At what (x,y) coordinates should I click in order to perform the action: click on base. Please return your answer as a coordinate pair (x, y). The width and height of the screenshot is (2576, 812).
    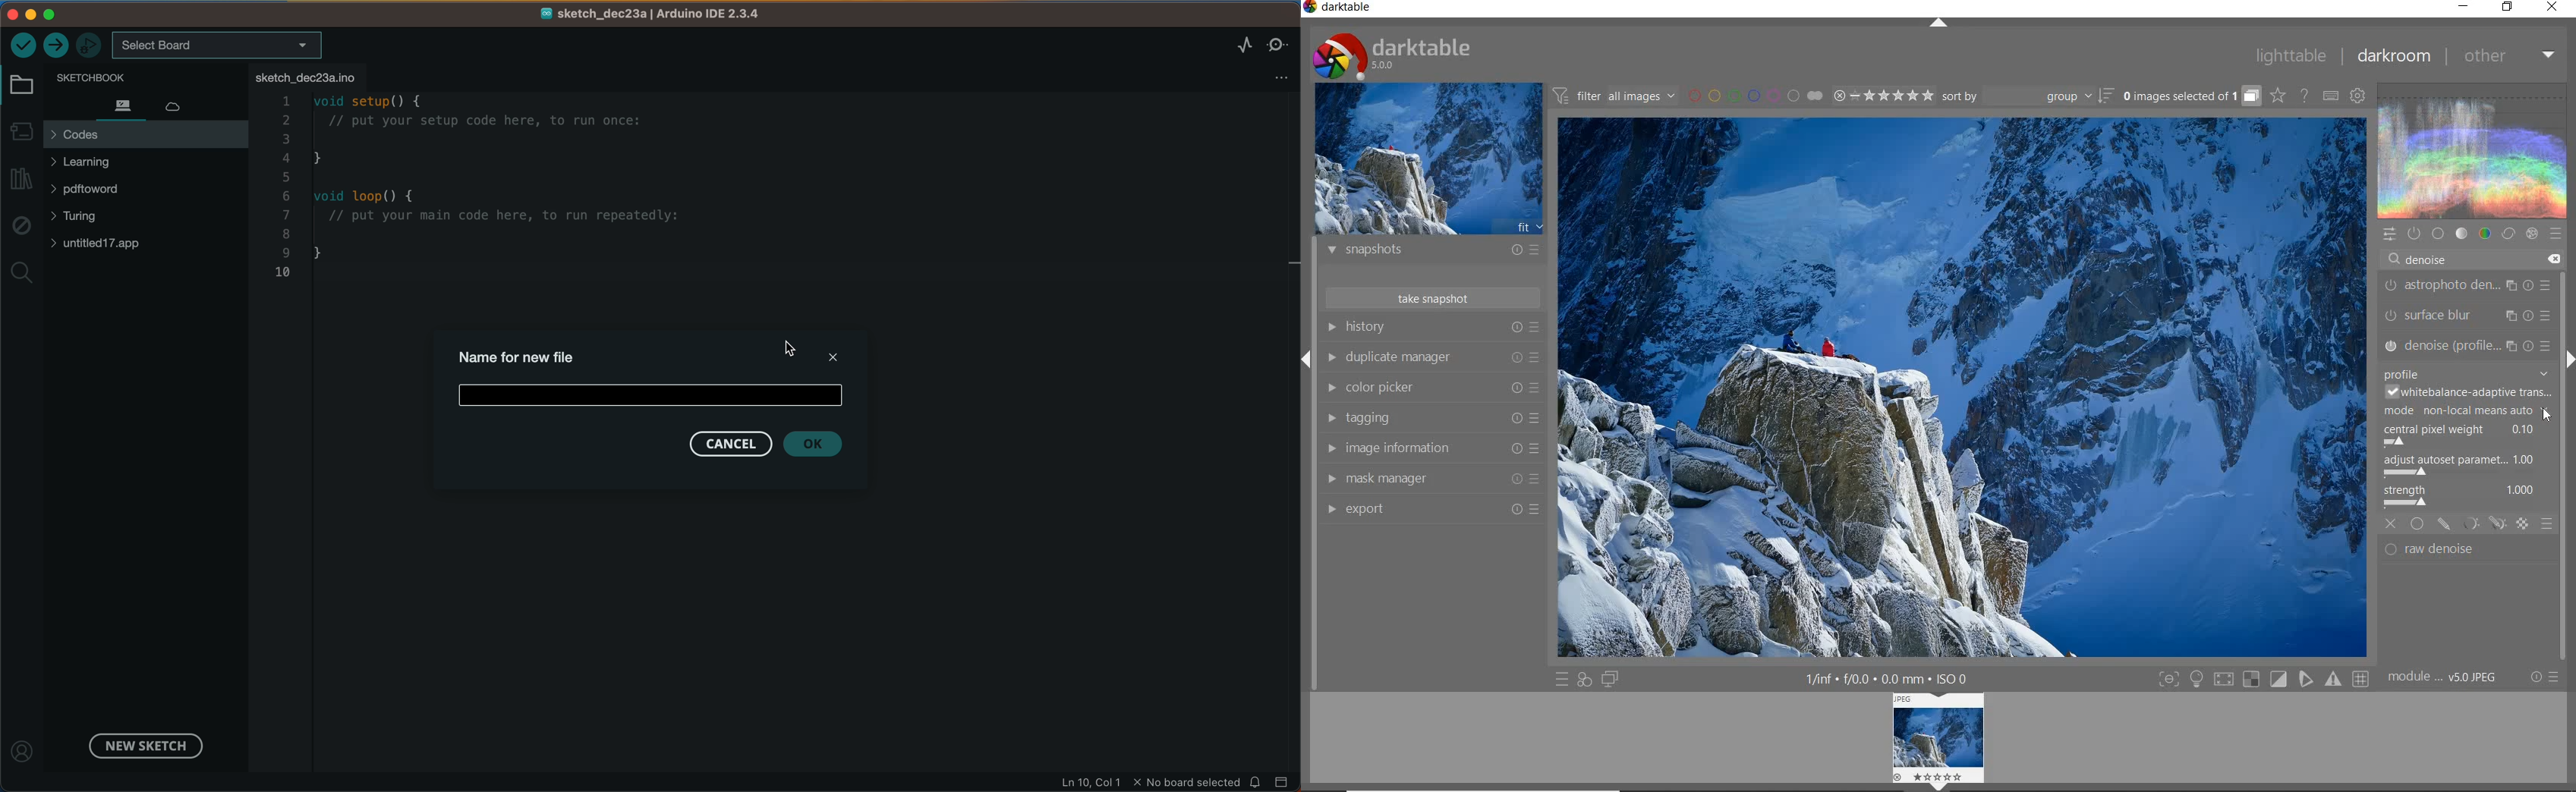
    Looking at the image, I should click on (2438, 233).